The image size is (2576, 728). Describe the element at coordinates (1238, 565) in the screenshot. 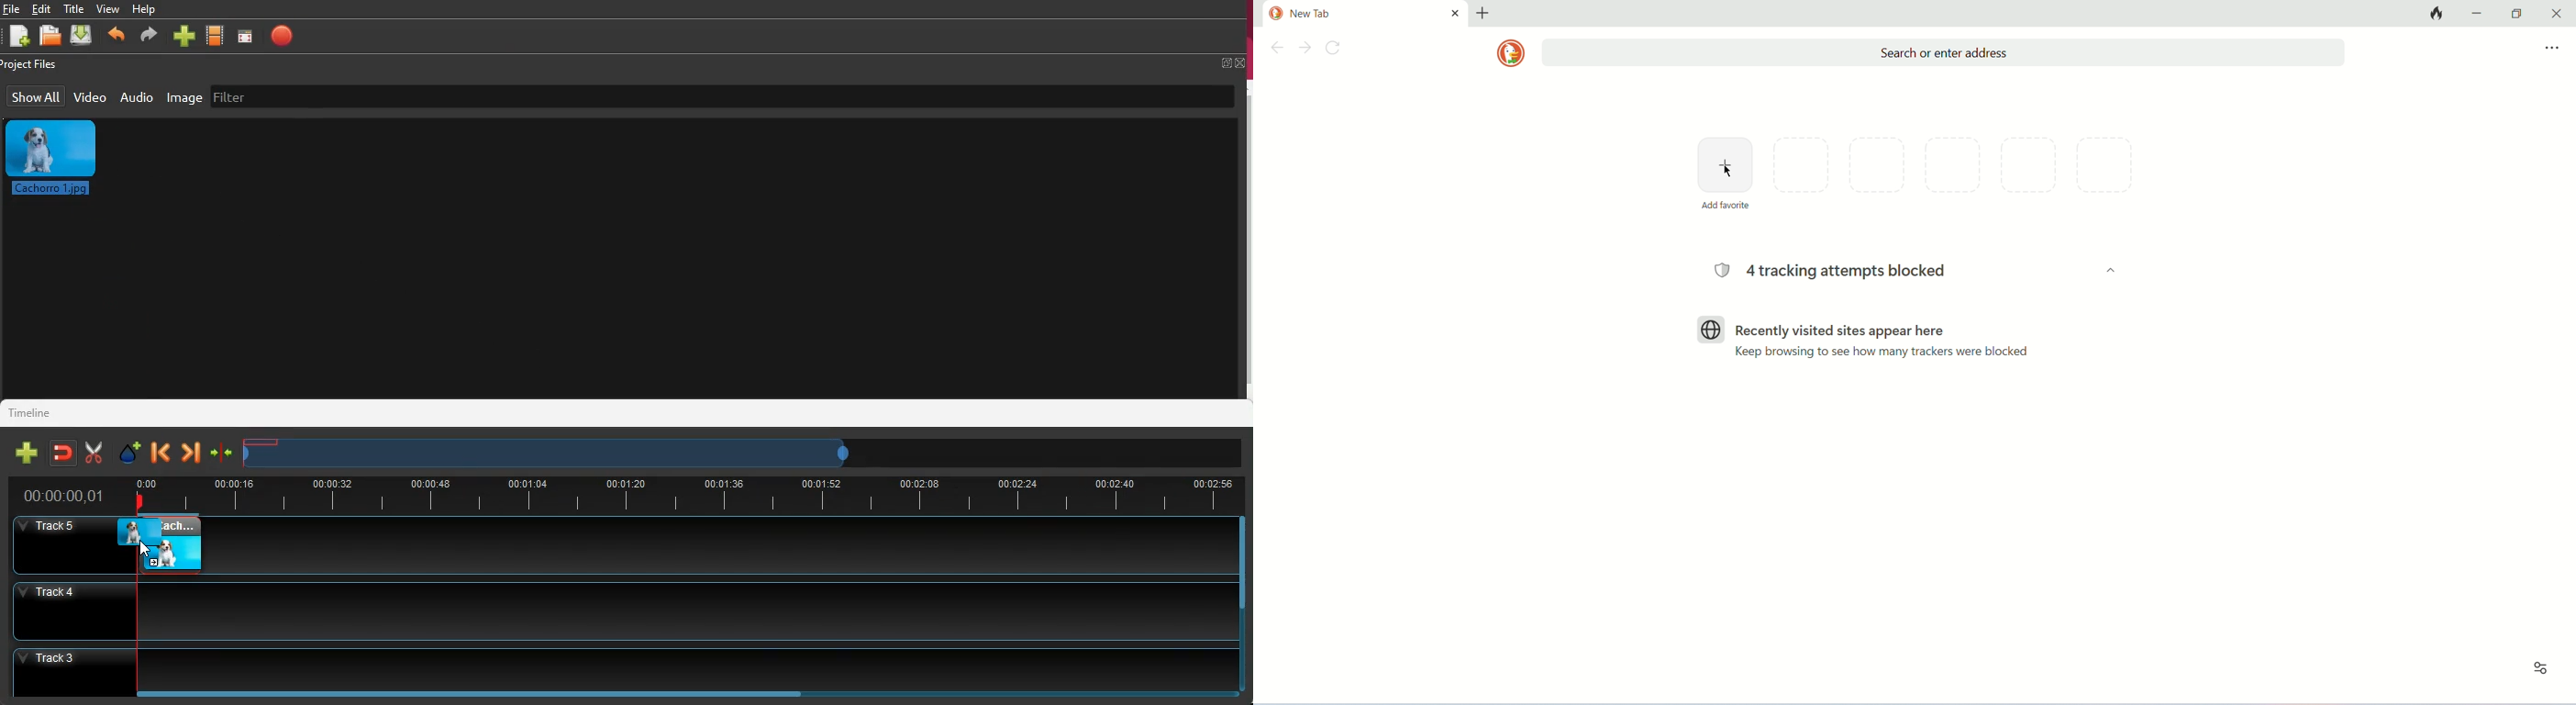

I see `scroll bar` at that location.